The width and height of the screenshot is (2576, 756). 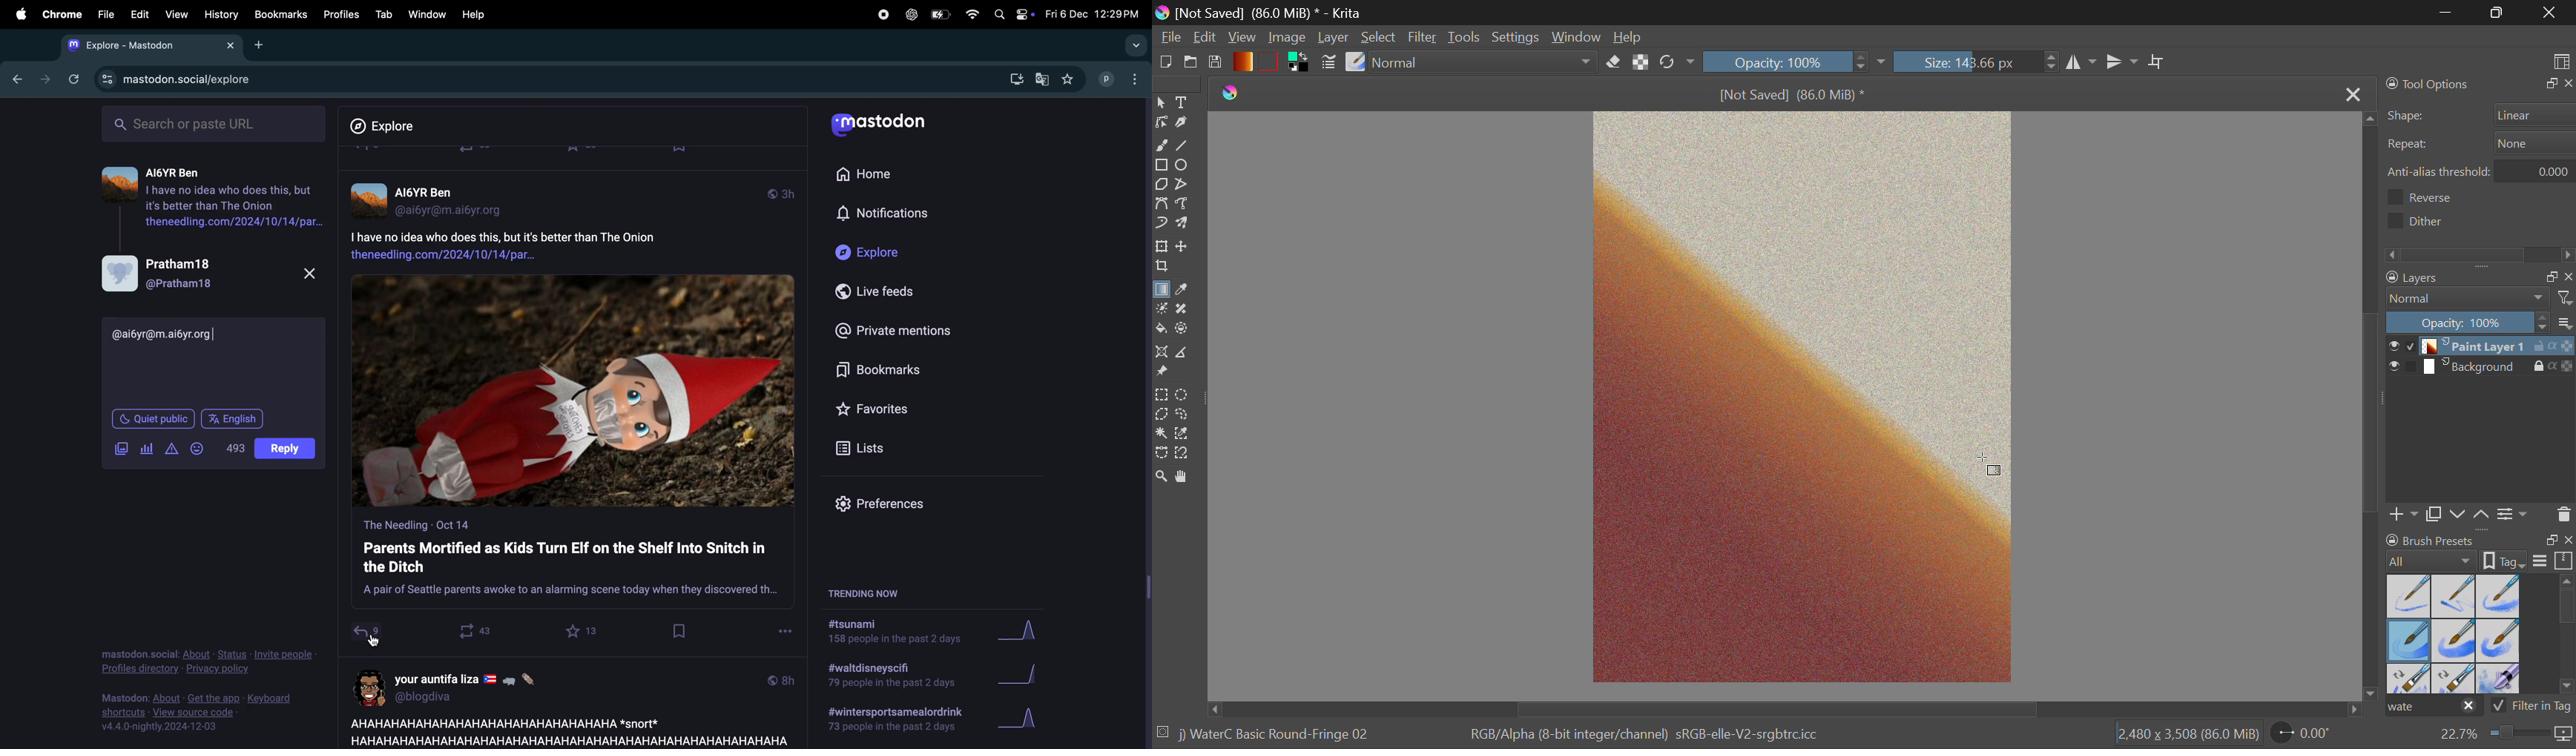 What do you see at coordinates (1205, 37) in the screenshot?
I see `Edit` at bounding box center [1205, 37].